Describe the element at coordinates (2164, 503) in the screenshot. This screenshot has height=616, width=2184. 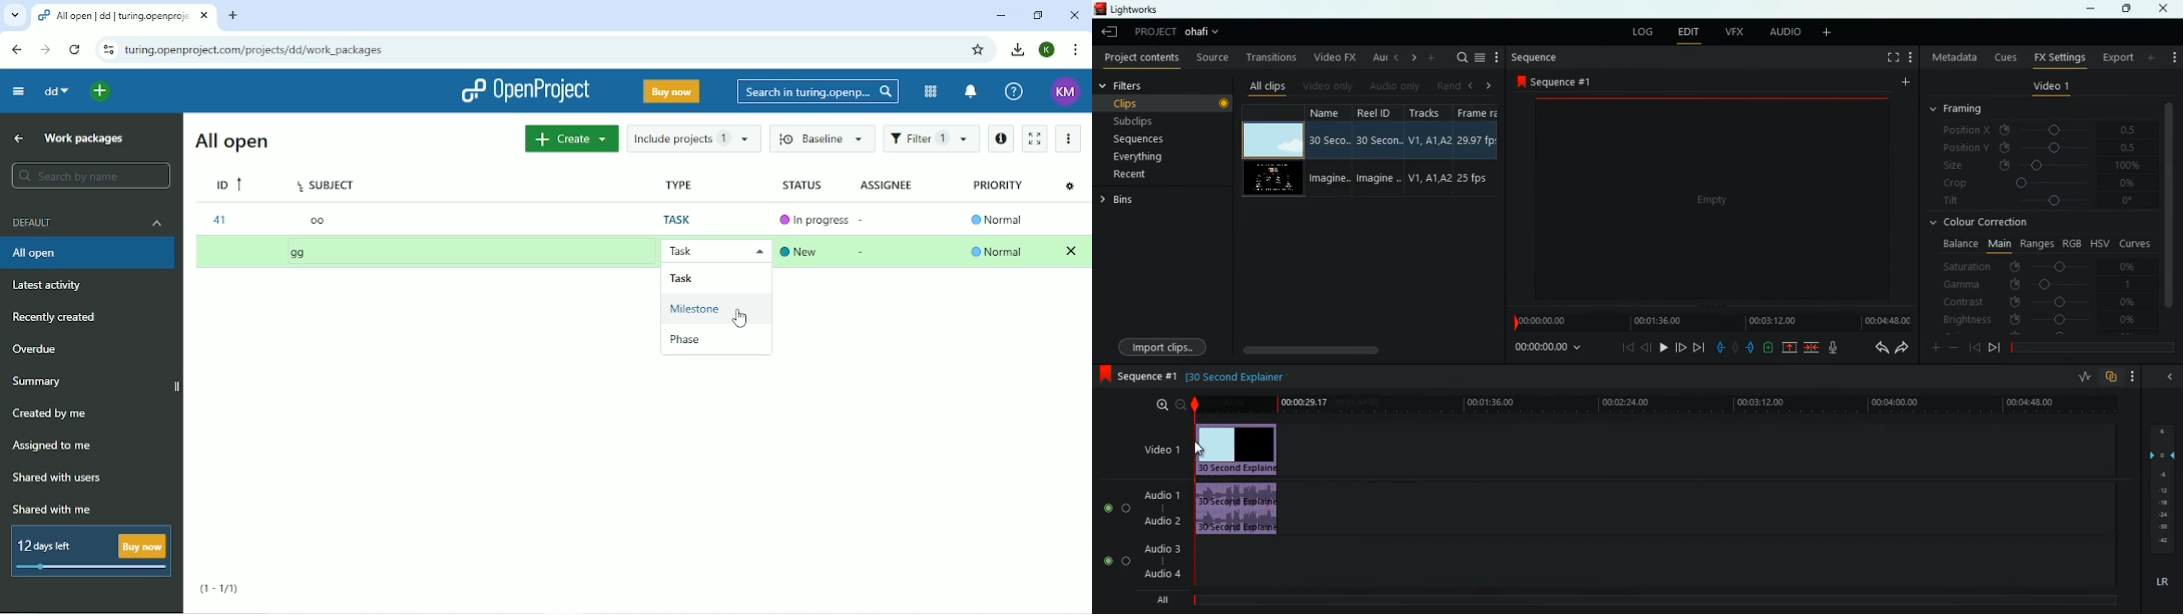
I see `-18 (layer)` at that location.